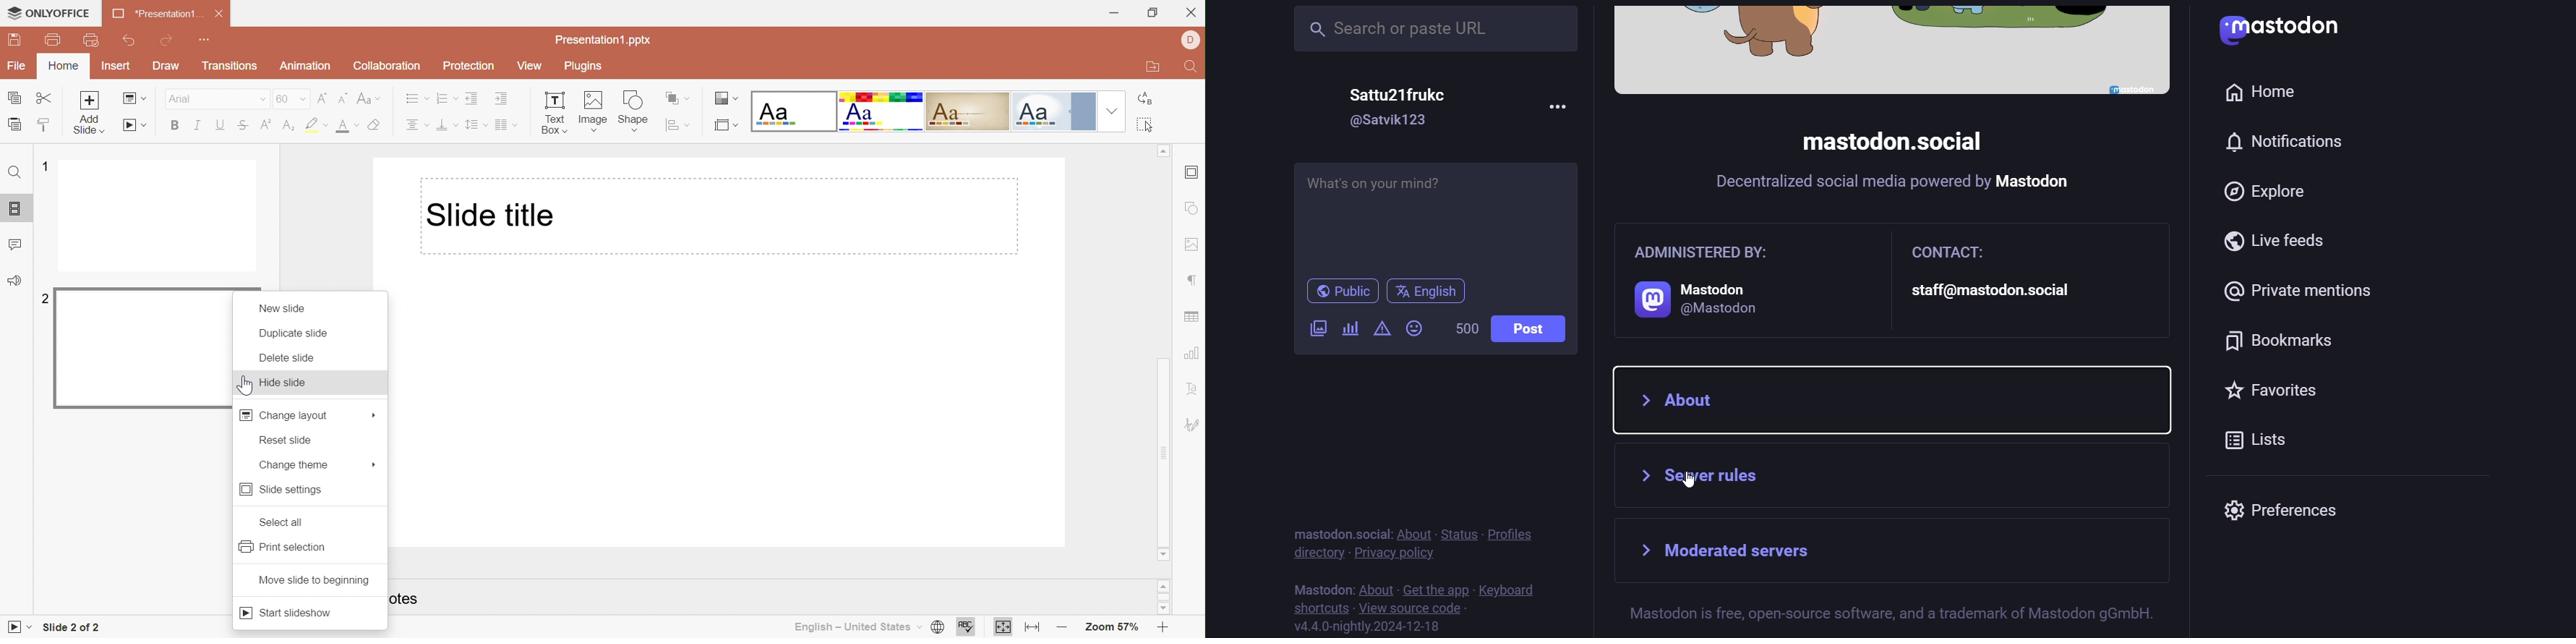 This screenshot has height=644, width=2576. I want to click on Quick Print, so click(91, 40).